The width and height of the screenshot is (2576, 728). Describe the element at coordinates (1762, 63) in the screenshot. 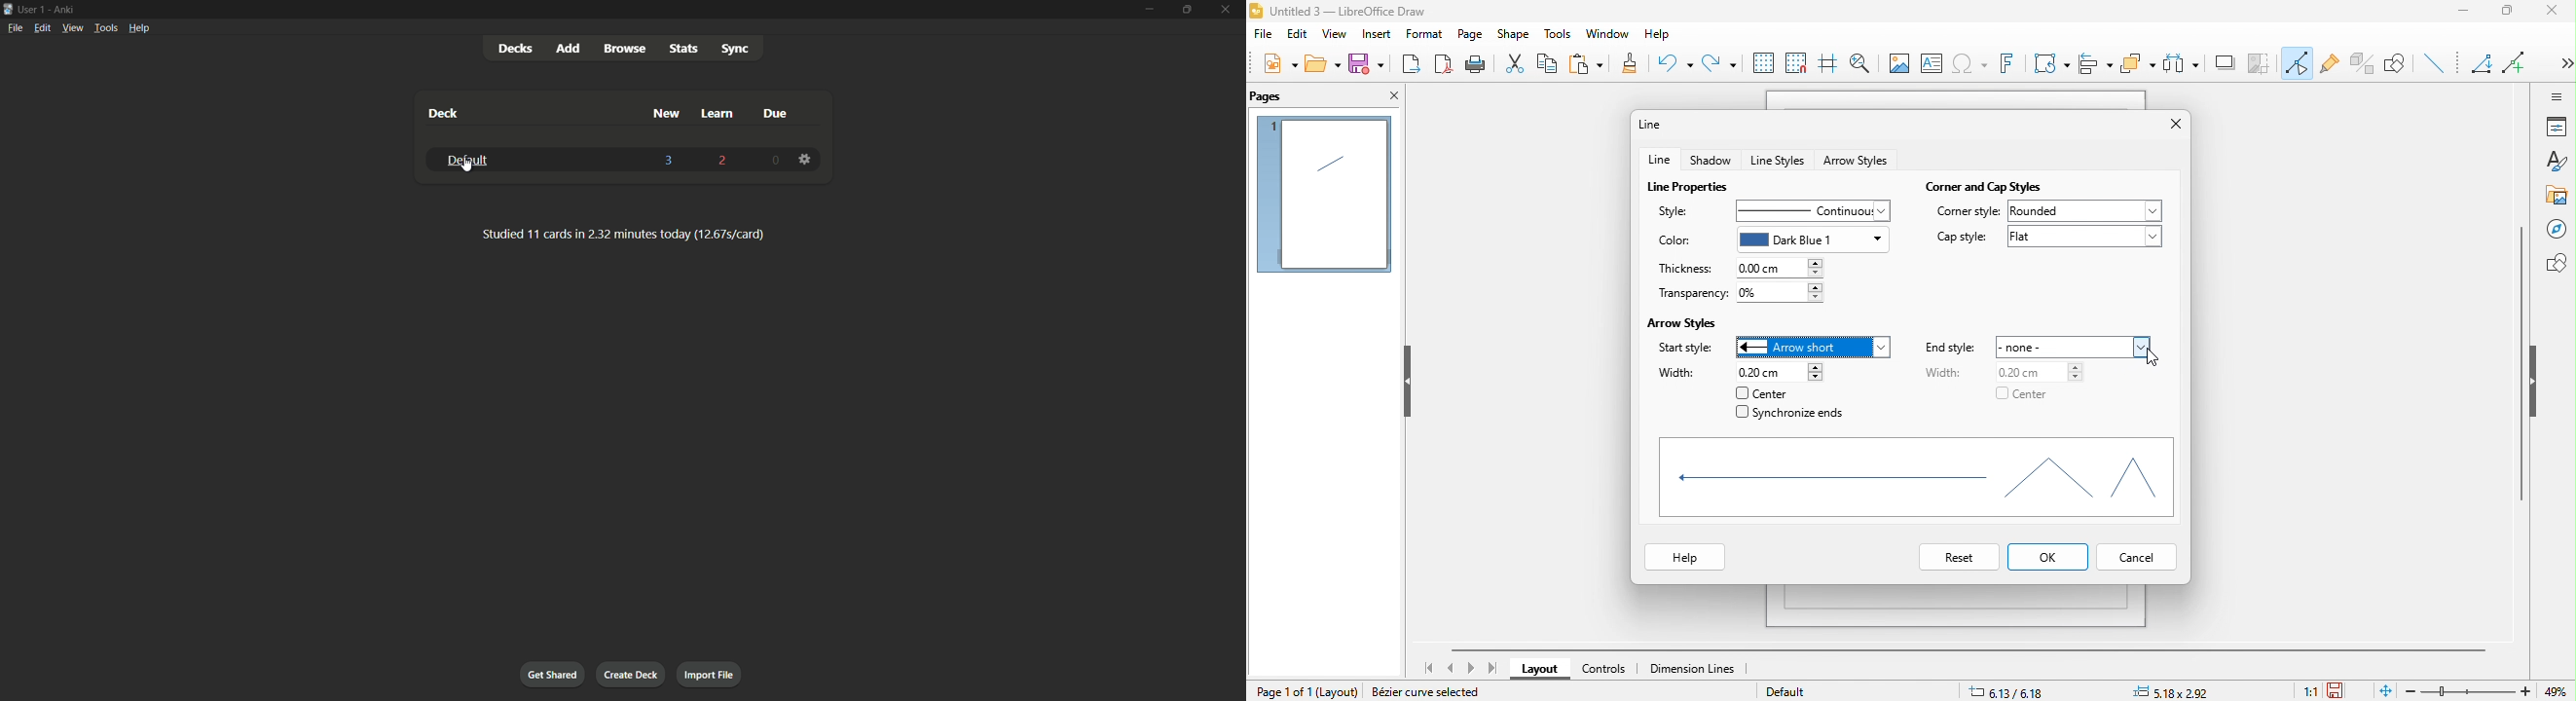

I see `display to grid` at that location.